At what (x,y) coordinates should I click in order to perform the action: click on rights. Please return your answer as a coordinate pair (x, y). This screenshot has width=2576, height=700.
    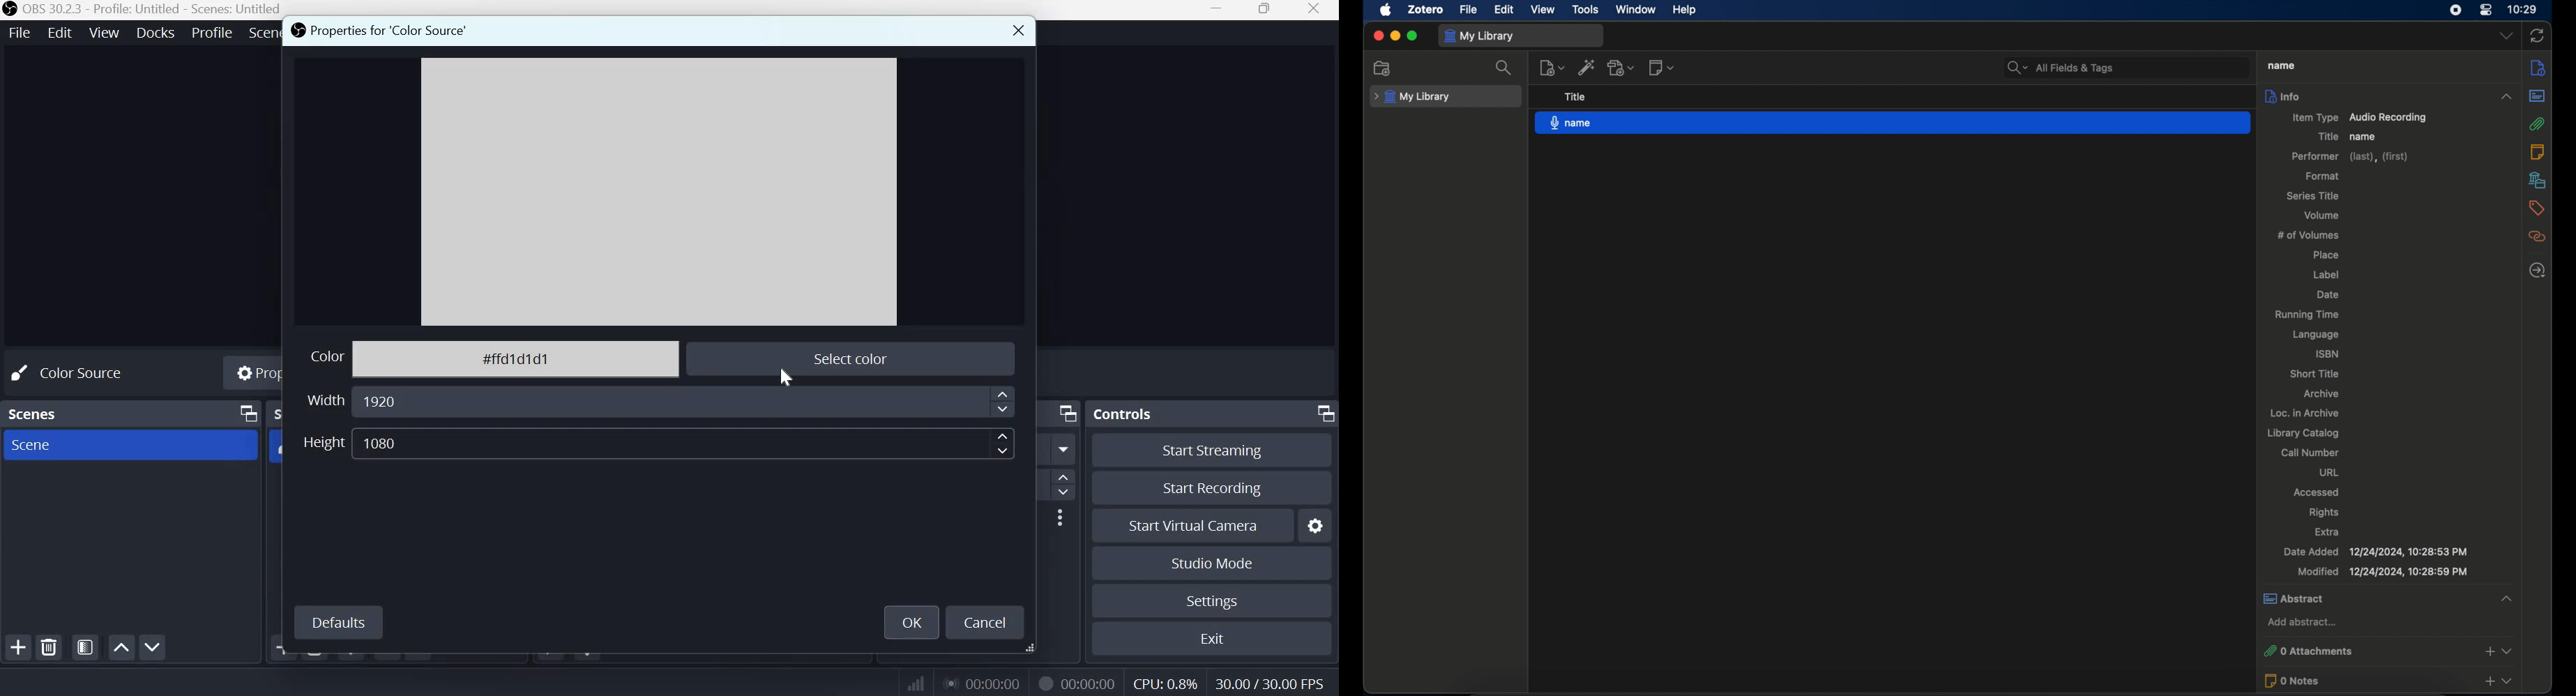
    Looking at the image, I should click on (2324, 512).